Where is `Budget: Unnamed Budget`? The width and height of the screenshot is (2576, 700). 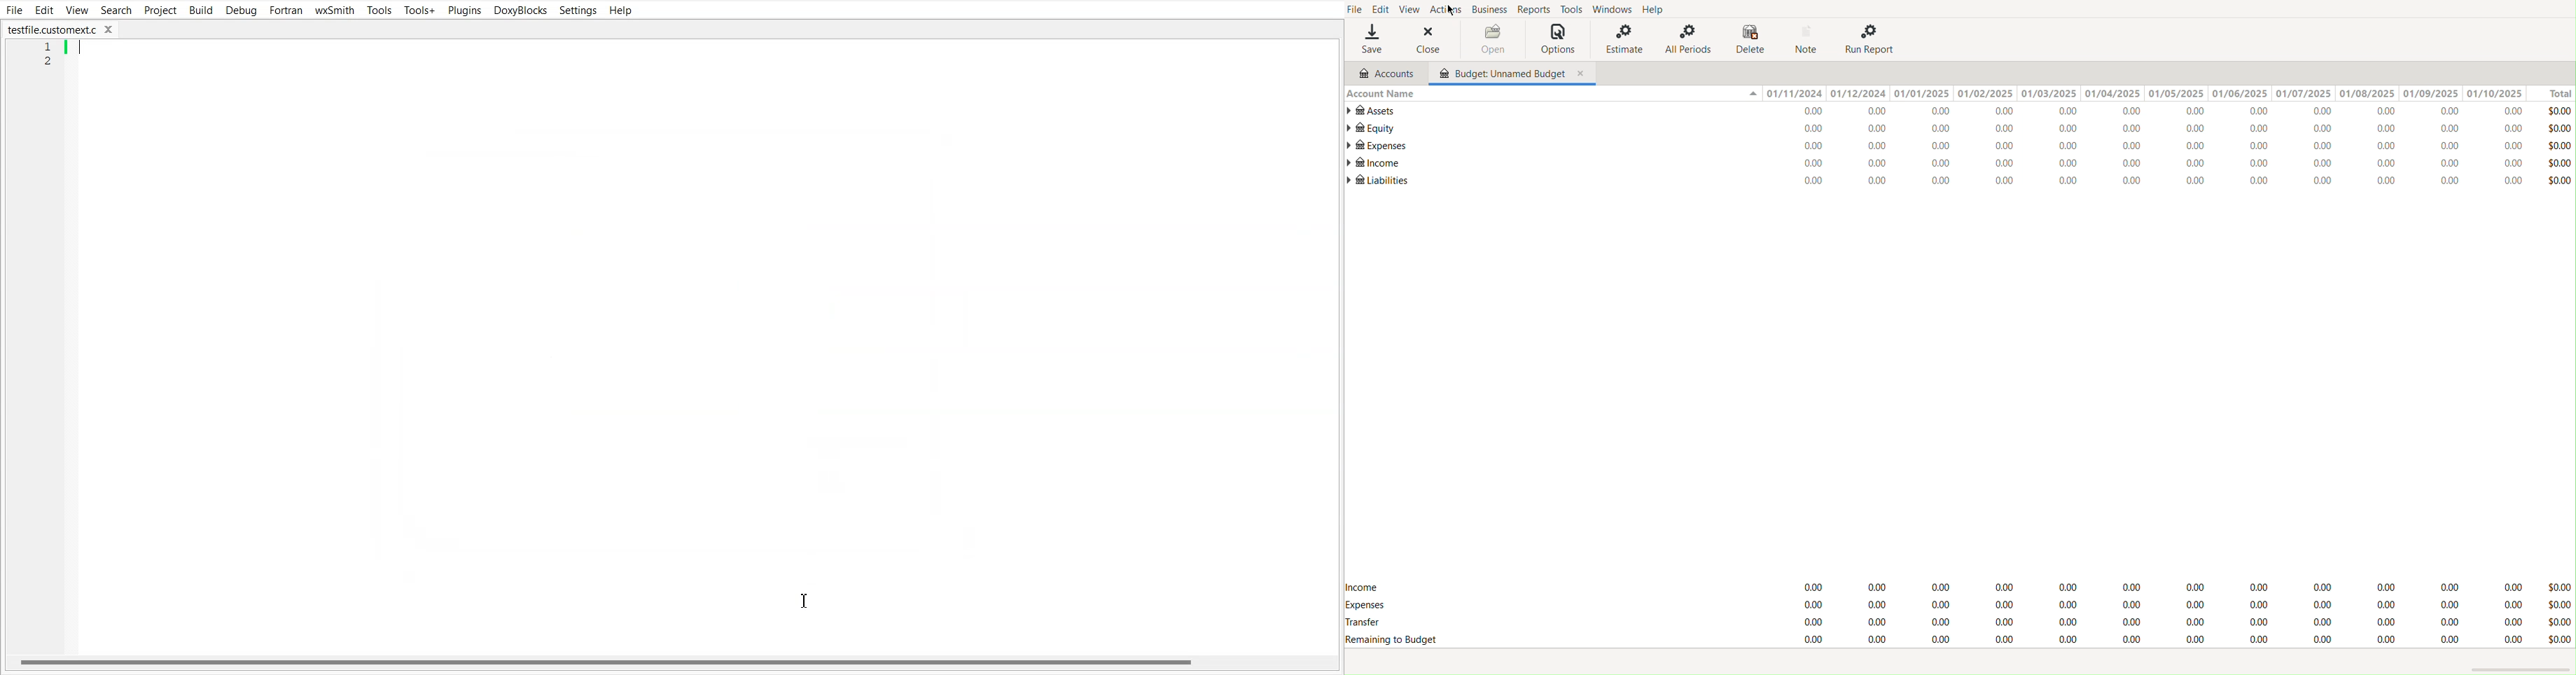 Budget: Unnamed Budget is located at coordinates (1499, 74).